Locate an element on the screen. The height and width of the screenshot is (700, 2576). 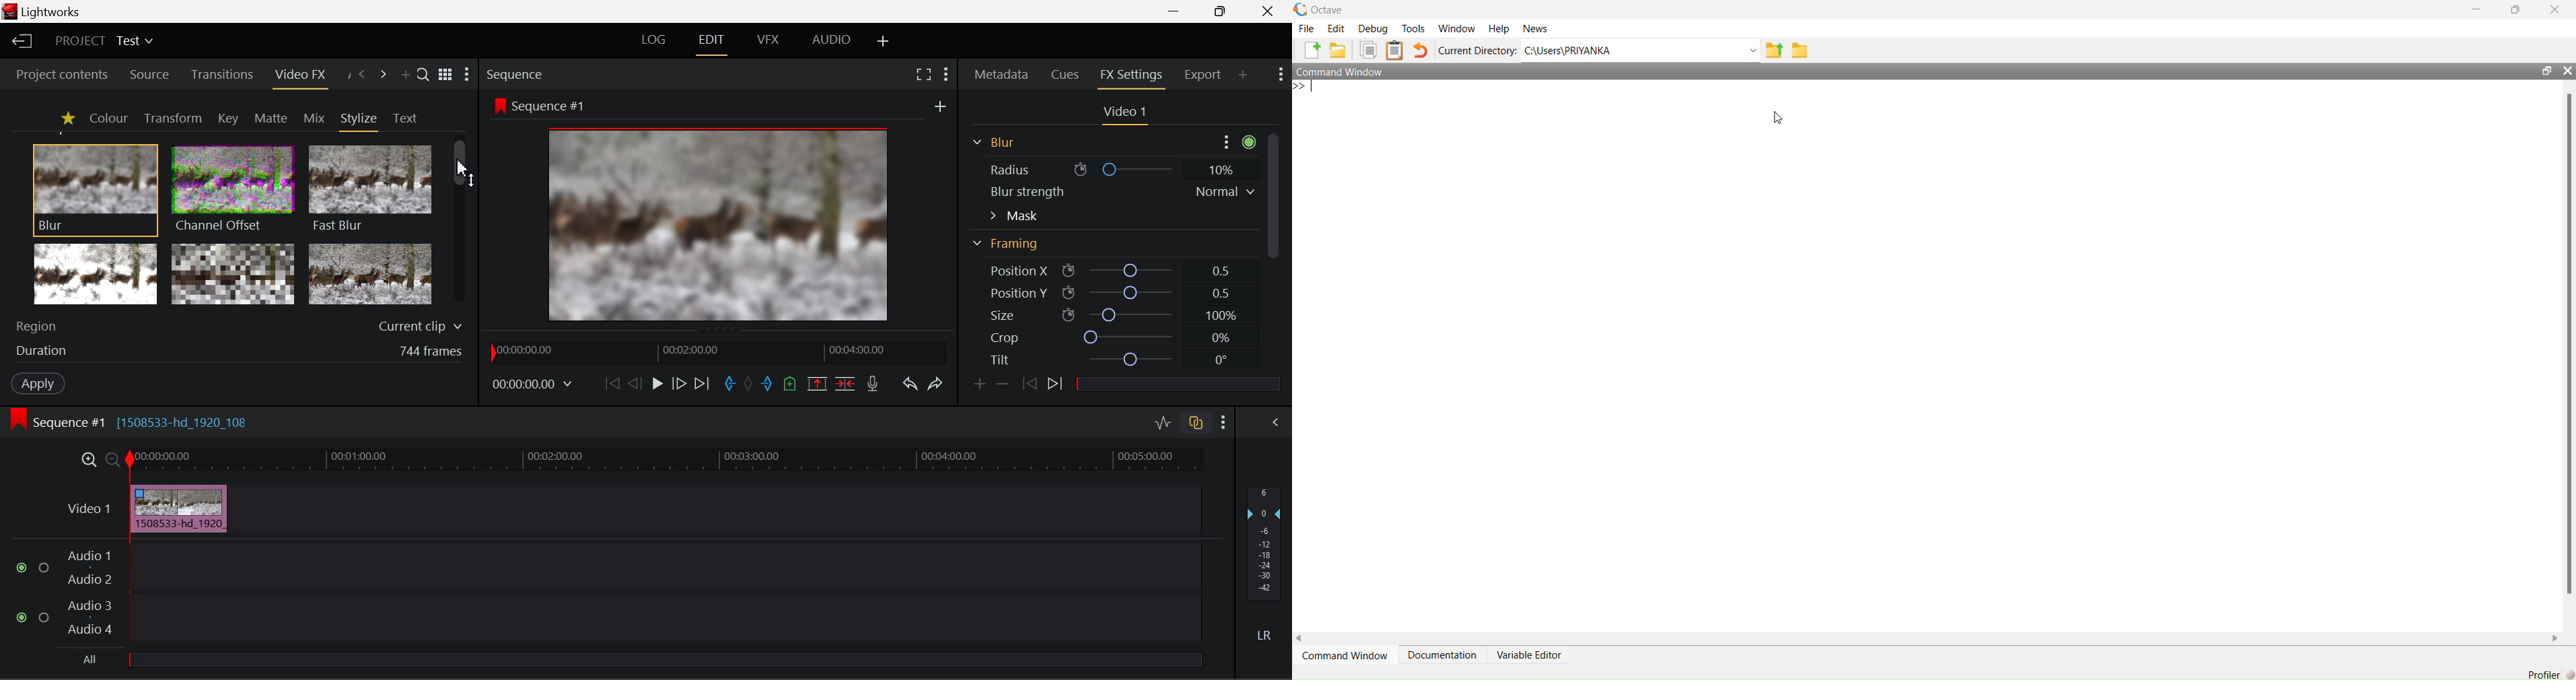
News is located at coordinates (1535, 28).